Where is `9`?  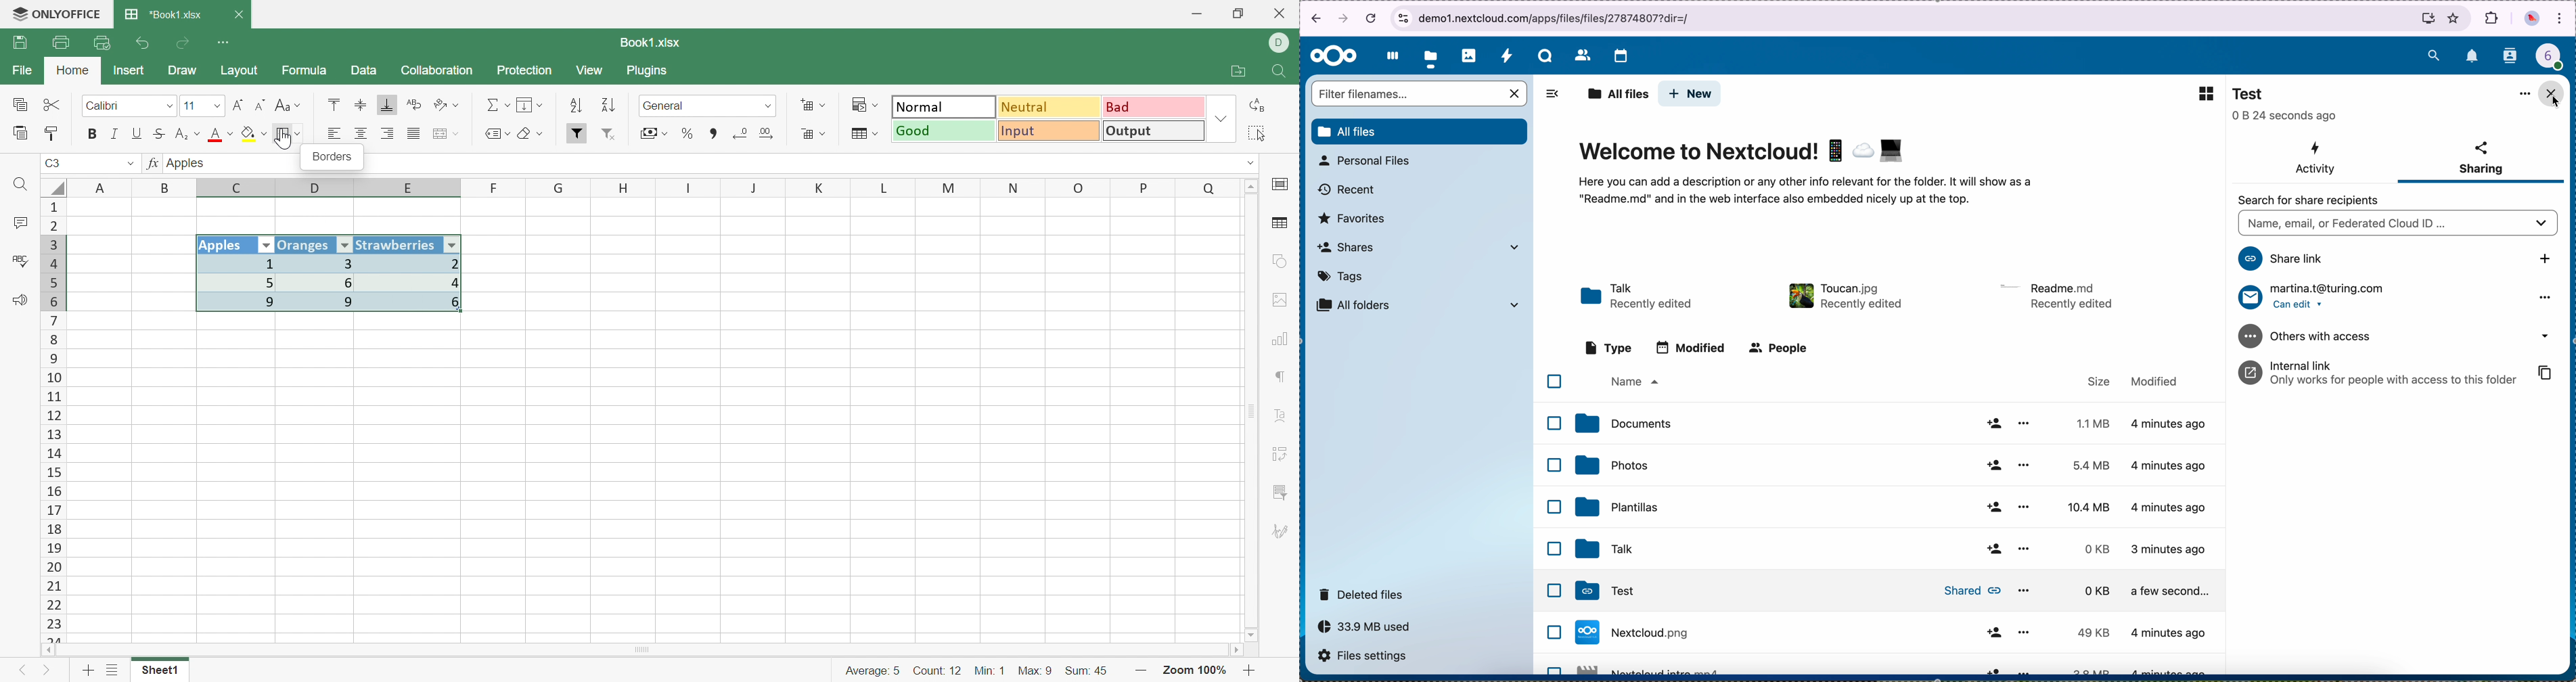 9 is located at coordinates (324, 303).